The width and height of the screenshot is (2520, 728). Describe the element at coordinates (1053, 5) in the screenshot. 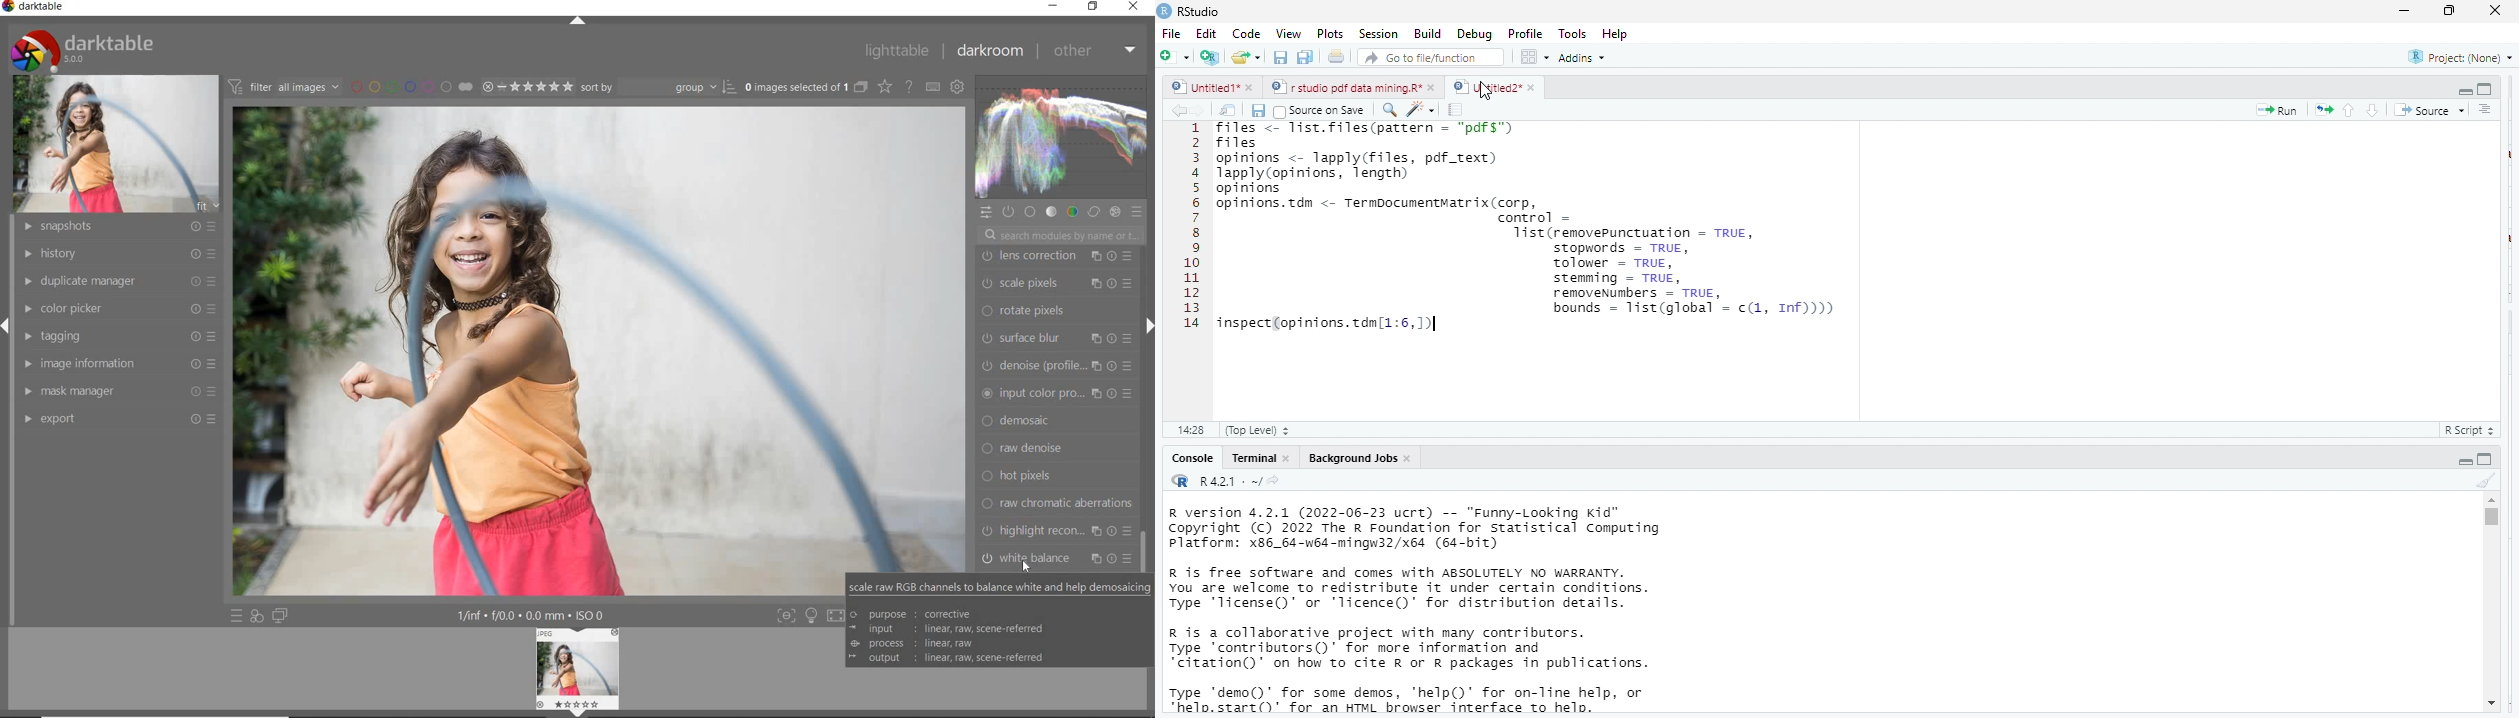

I see `minimize` at that location.